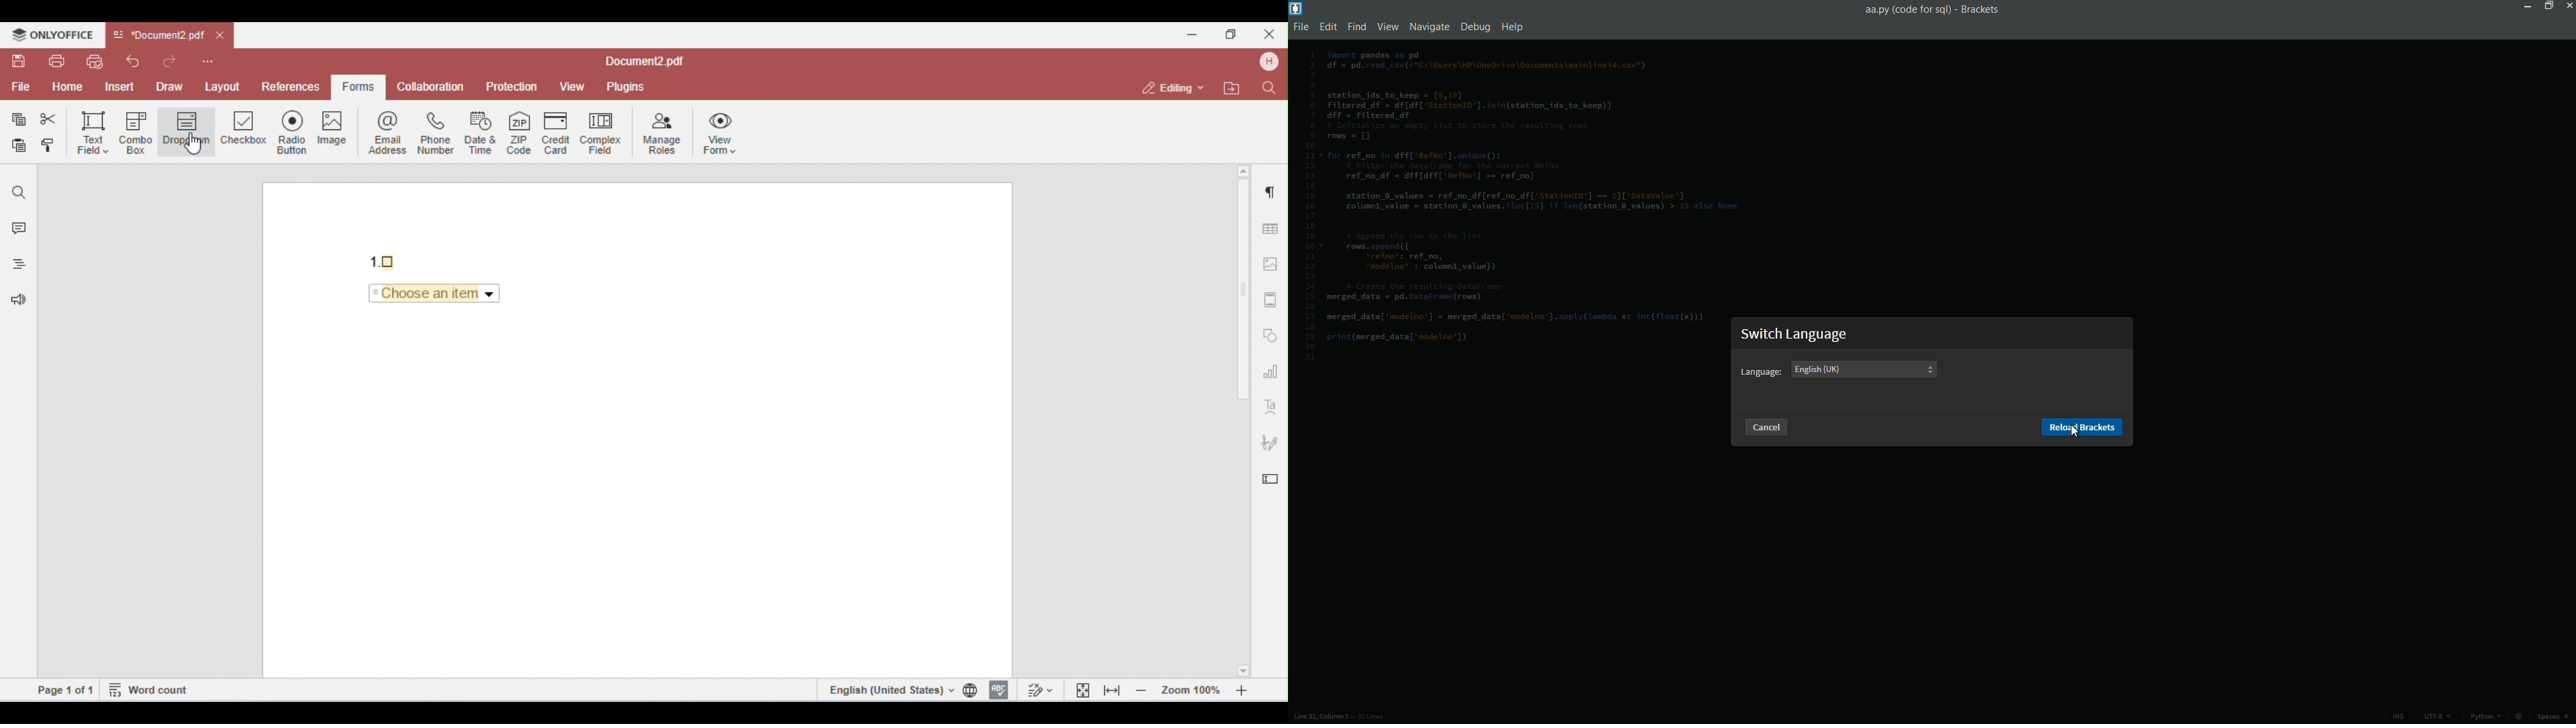 The height and width of the screenshot is (728, 2576). I want to click on minimize, so click(2525, 5).